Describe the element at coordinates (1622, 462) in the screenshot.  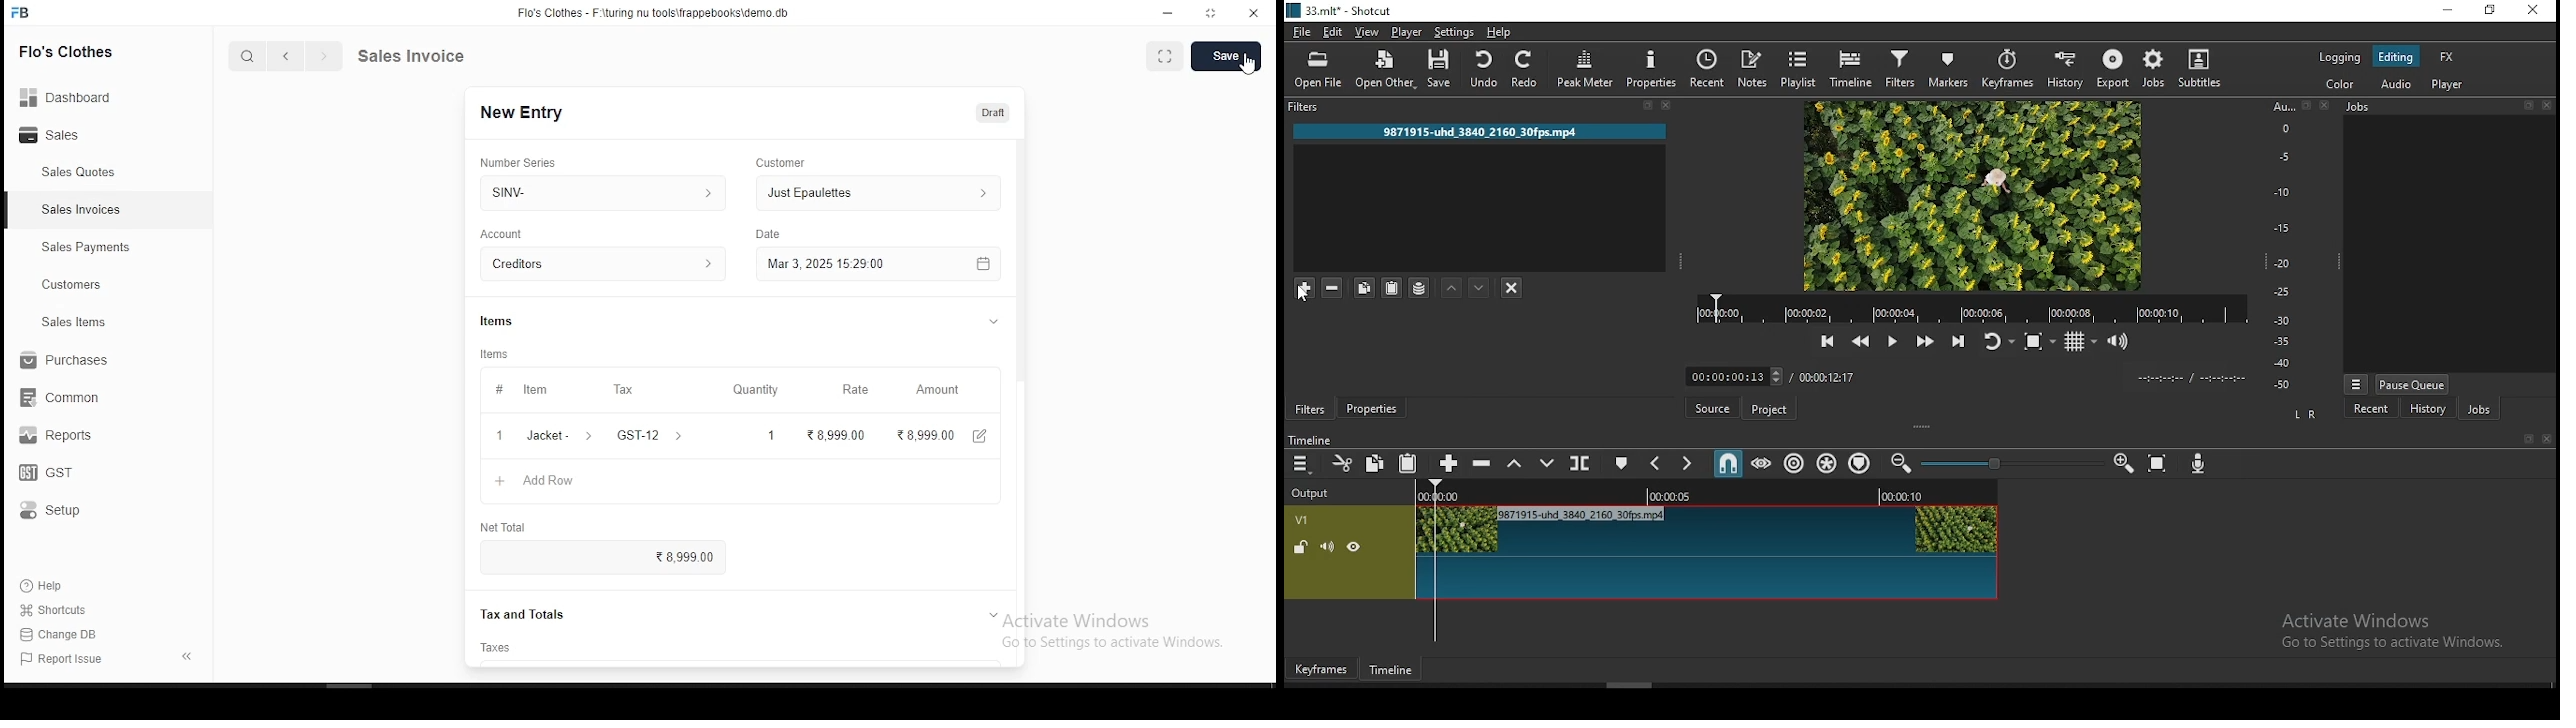
I see `create/edit marker` at that location.